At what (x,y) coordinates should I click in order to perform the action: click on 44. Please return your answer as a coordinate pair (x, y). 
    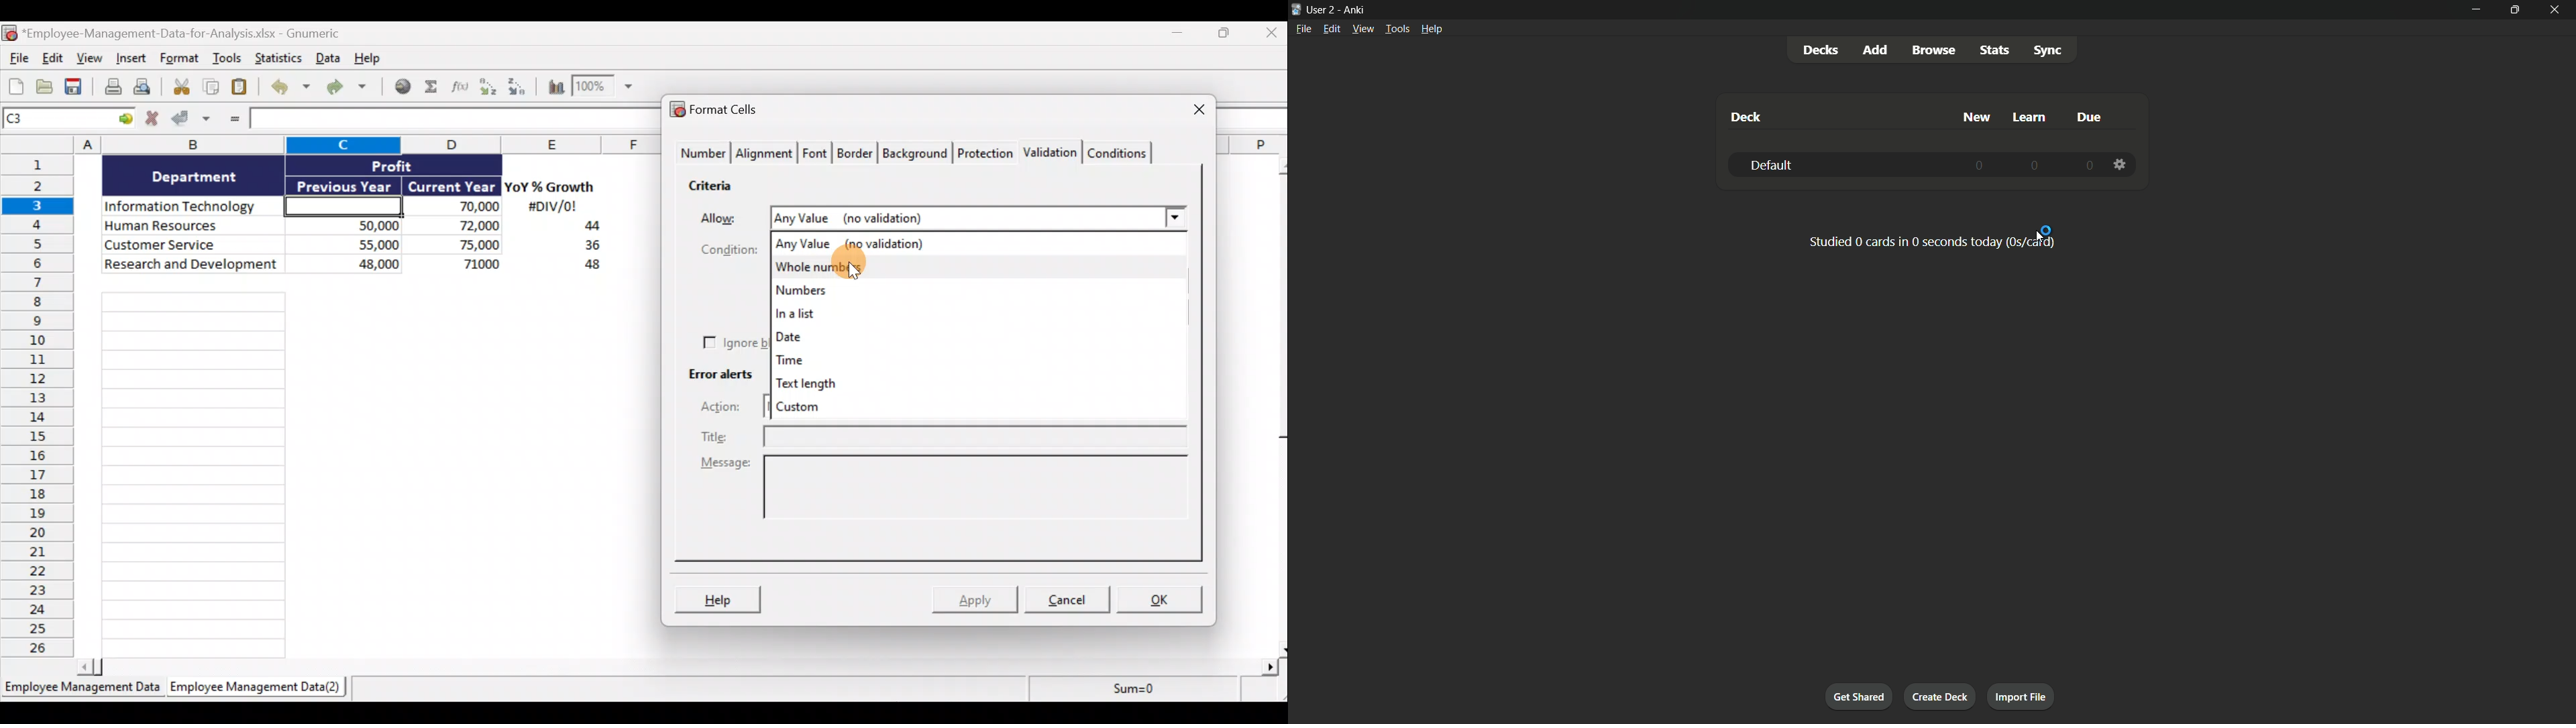
    Looking at the image, I should click on (584, 227).